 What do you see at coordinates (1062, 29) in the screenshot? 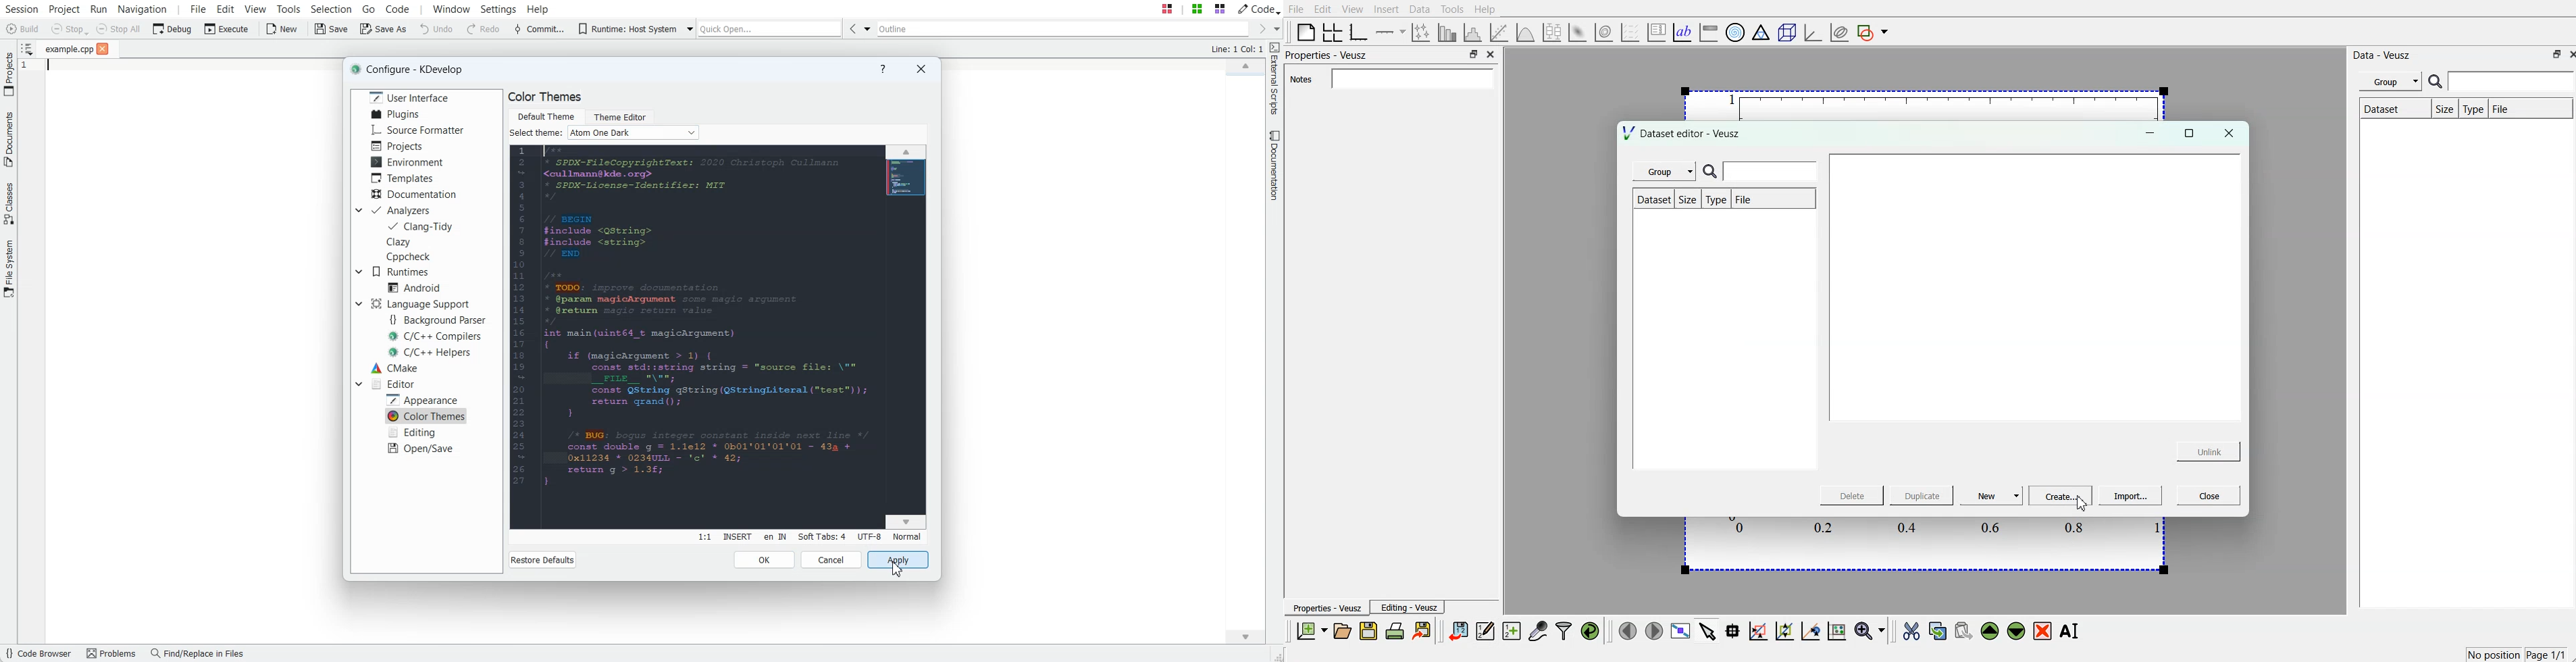
I see `Outline` at bounding box center [1062, 29].